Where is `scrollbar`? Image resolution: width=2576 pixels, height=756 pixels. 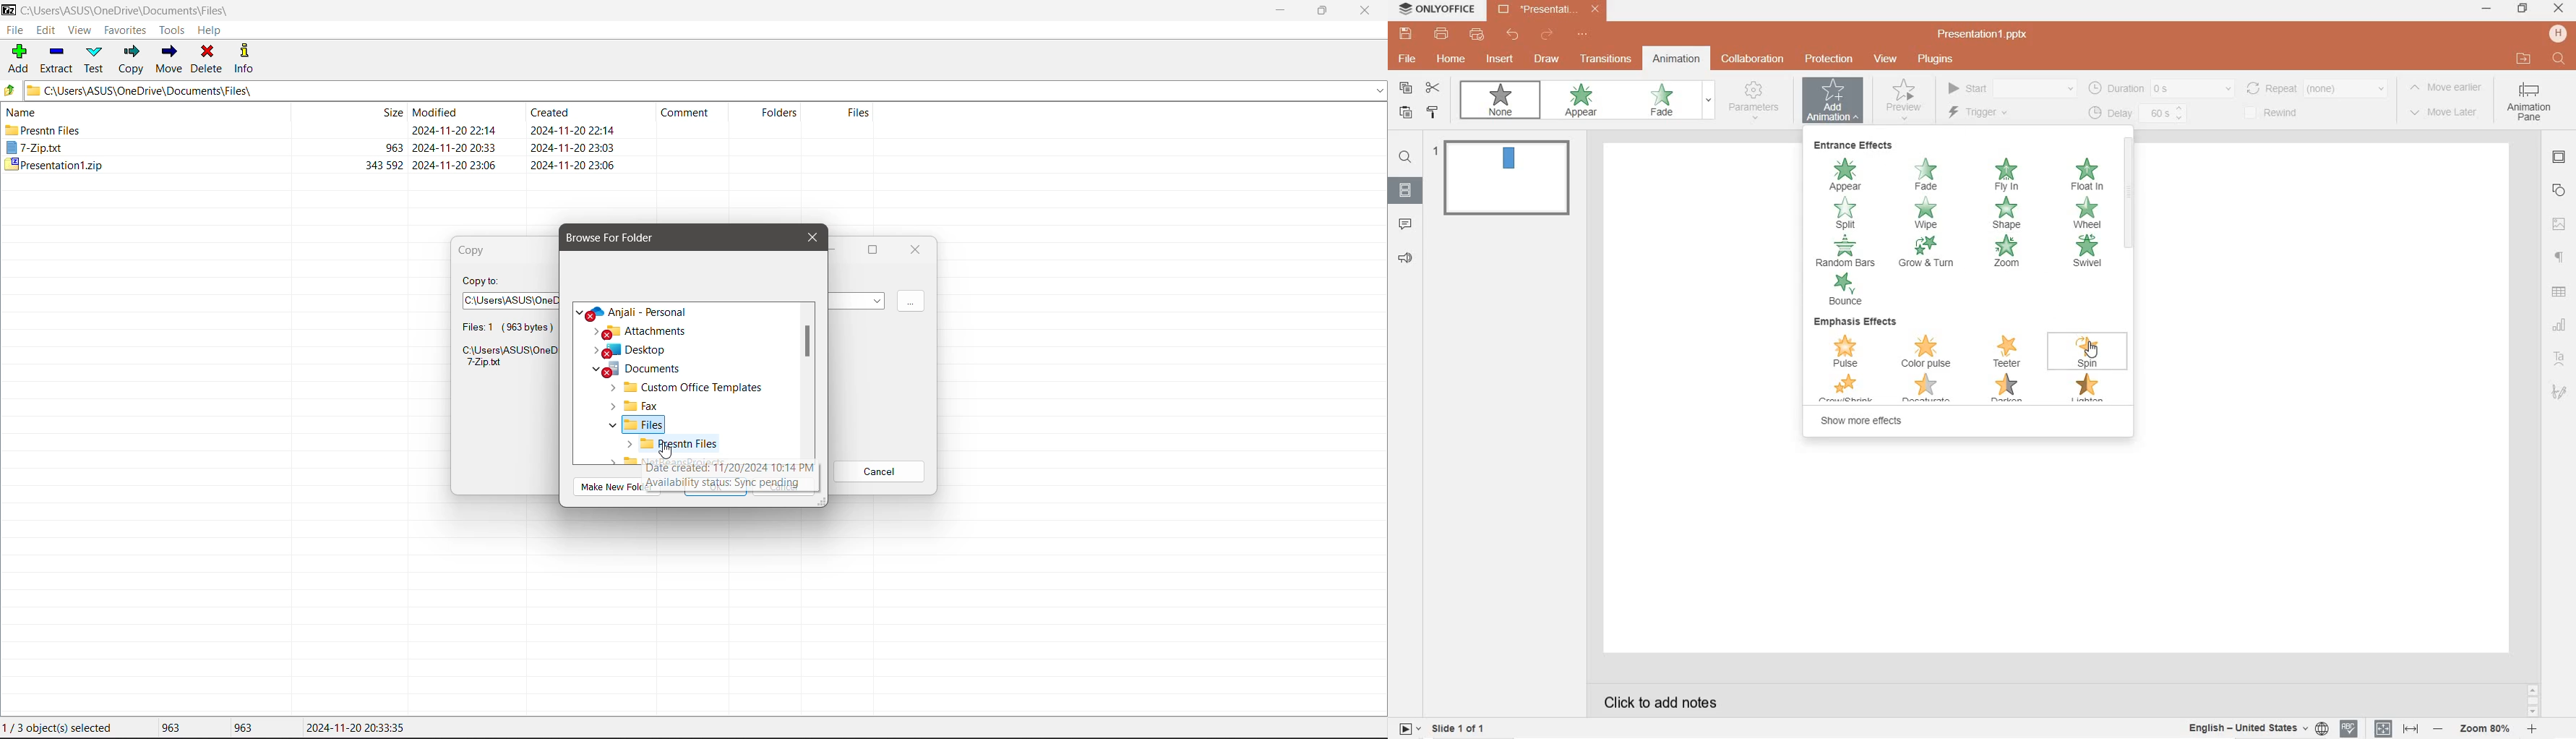 scrollbar is located at coordinates (2532, 700).